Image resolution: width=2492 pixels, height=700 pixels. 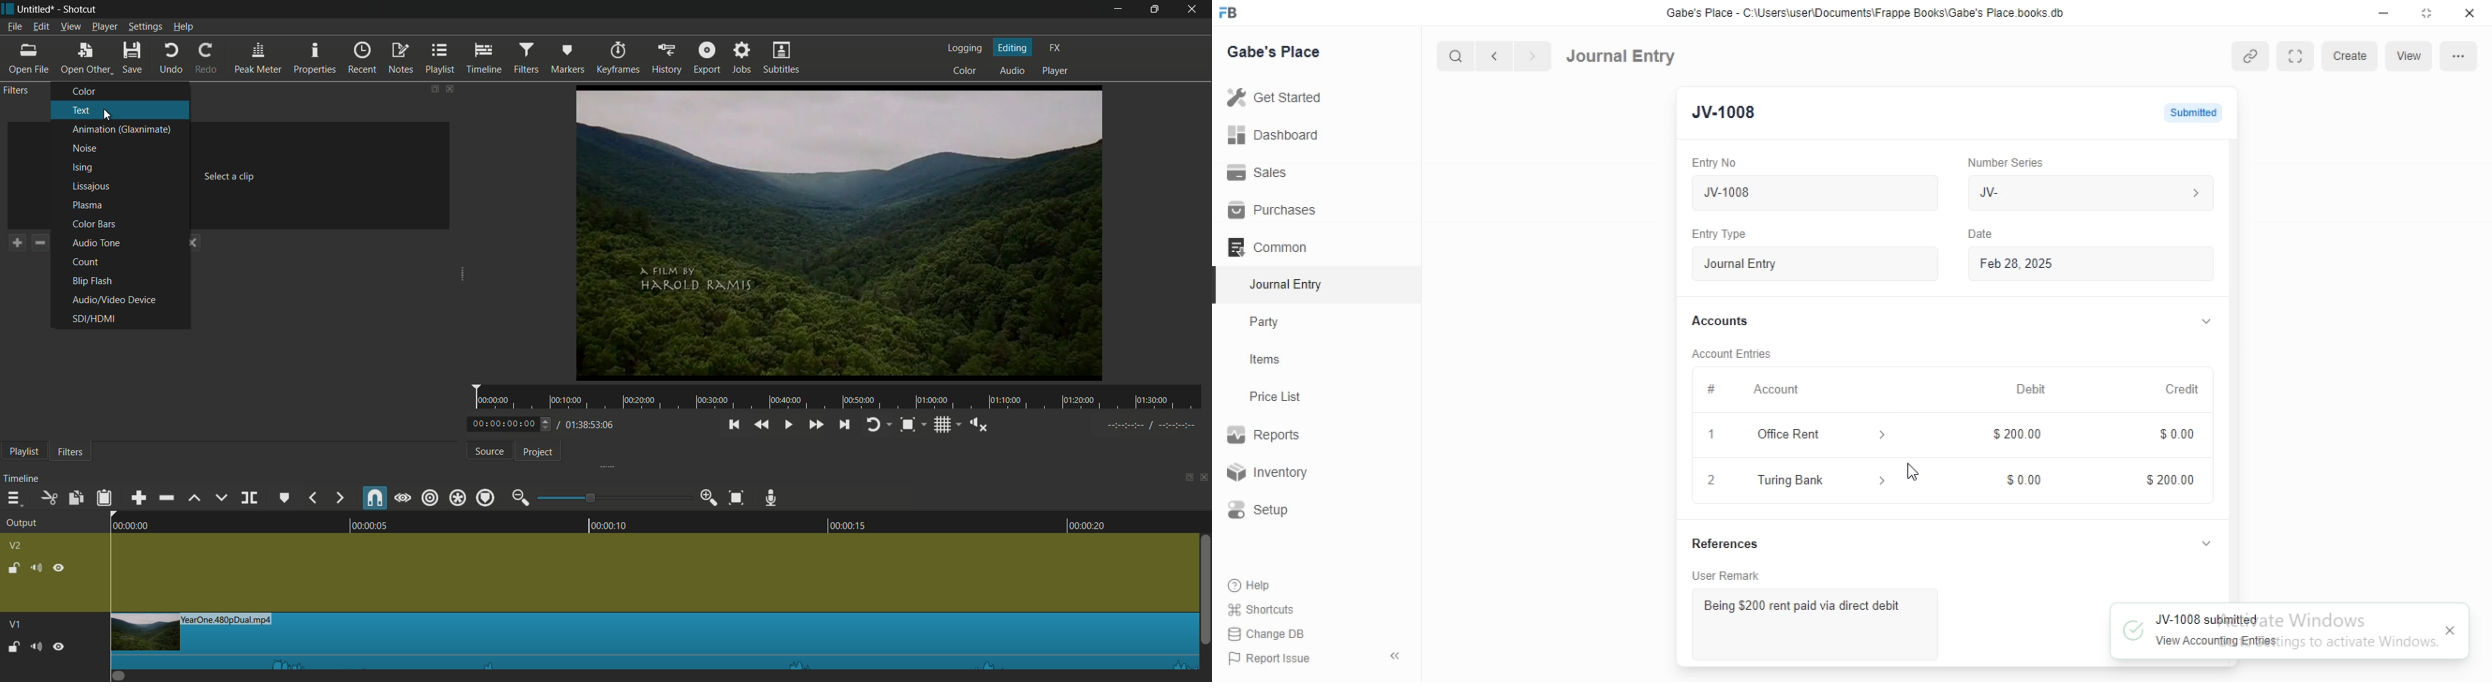 What do you see at coordinates (743, 59) in the screenshot?
I see `jobs` at bounding box center [743, 59].